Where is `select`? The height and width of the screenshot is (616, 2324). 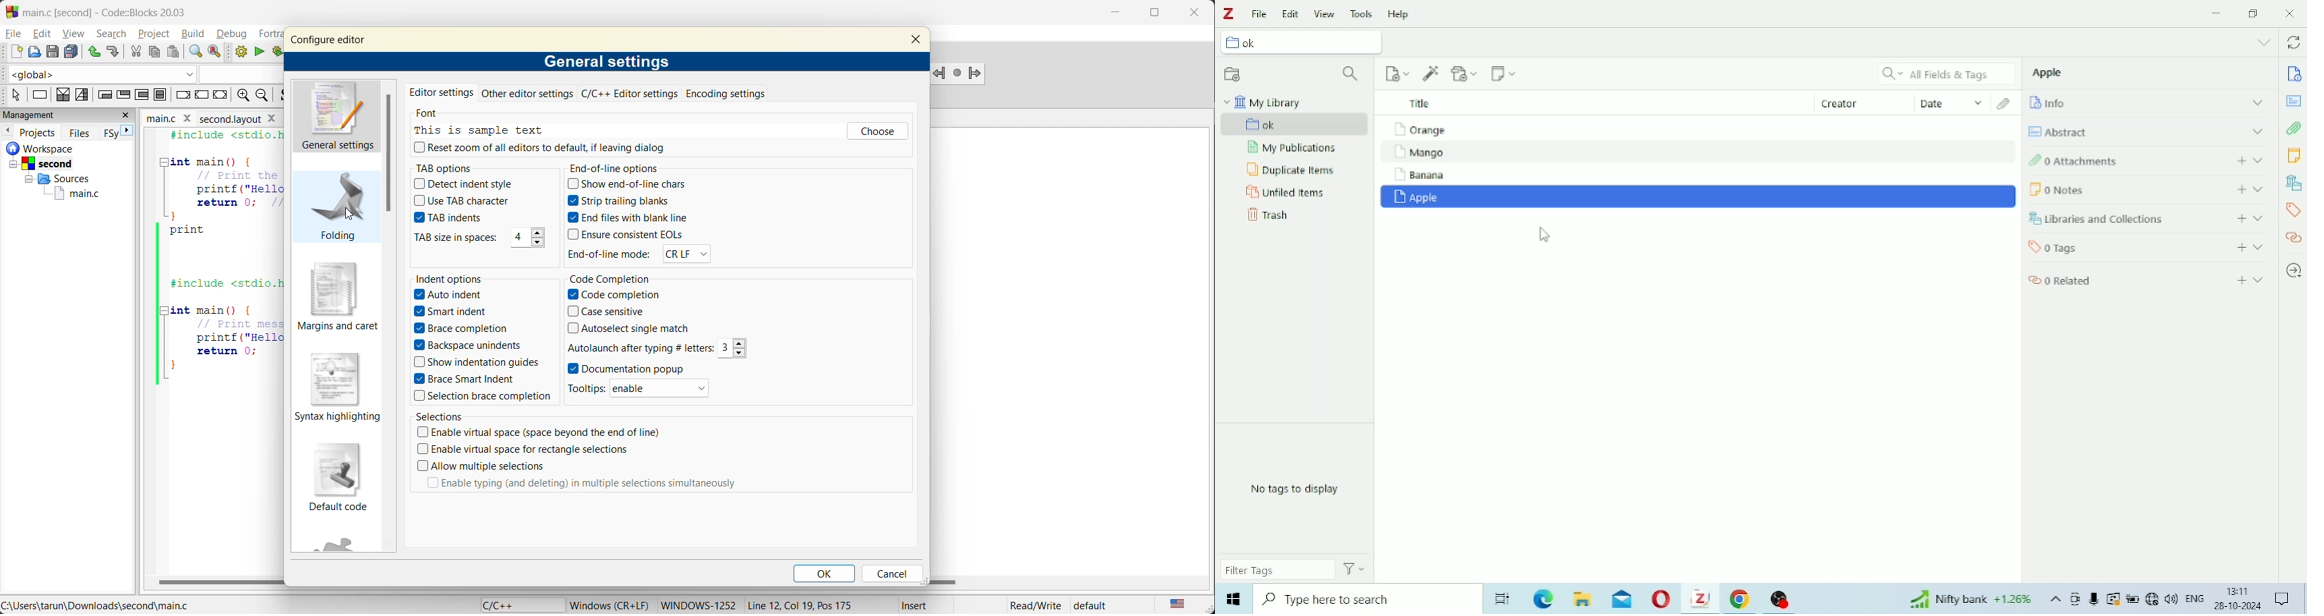
select is located at coordinates (11, 94).